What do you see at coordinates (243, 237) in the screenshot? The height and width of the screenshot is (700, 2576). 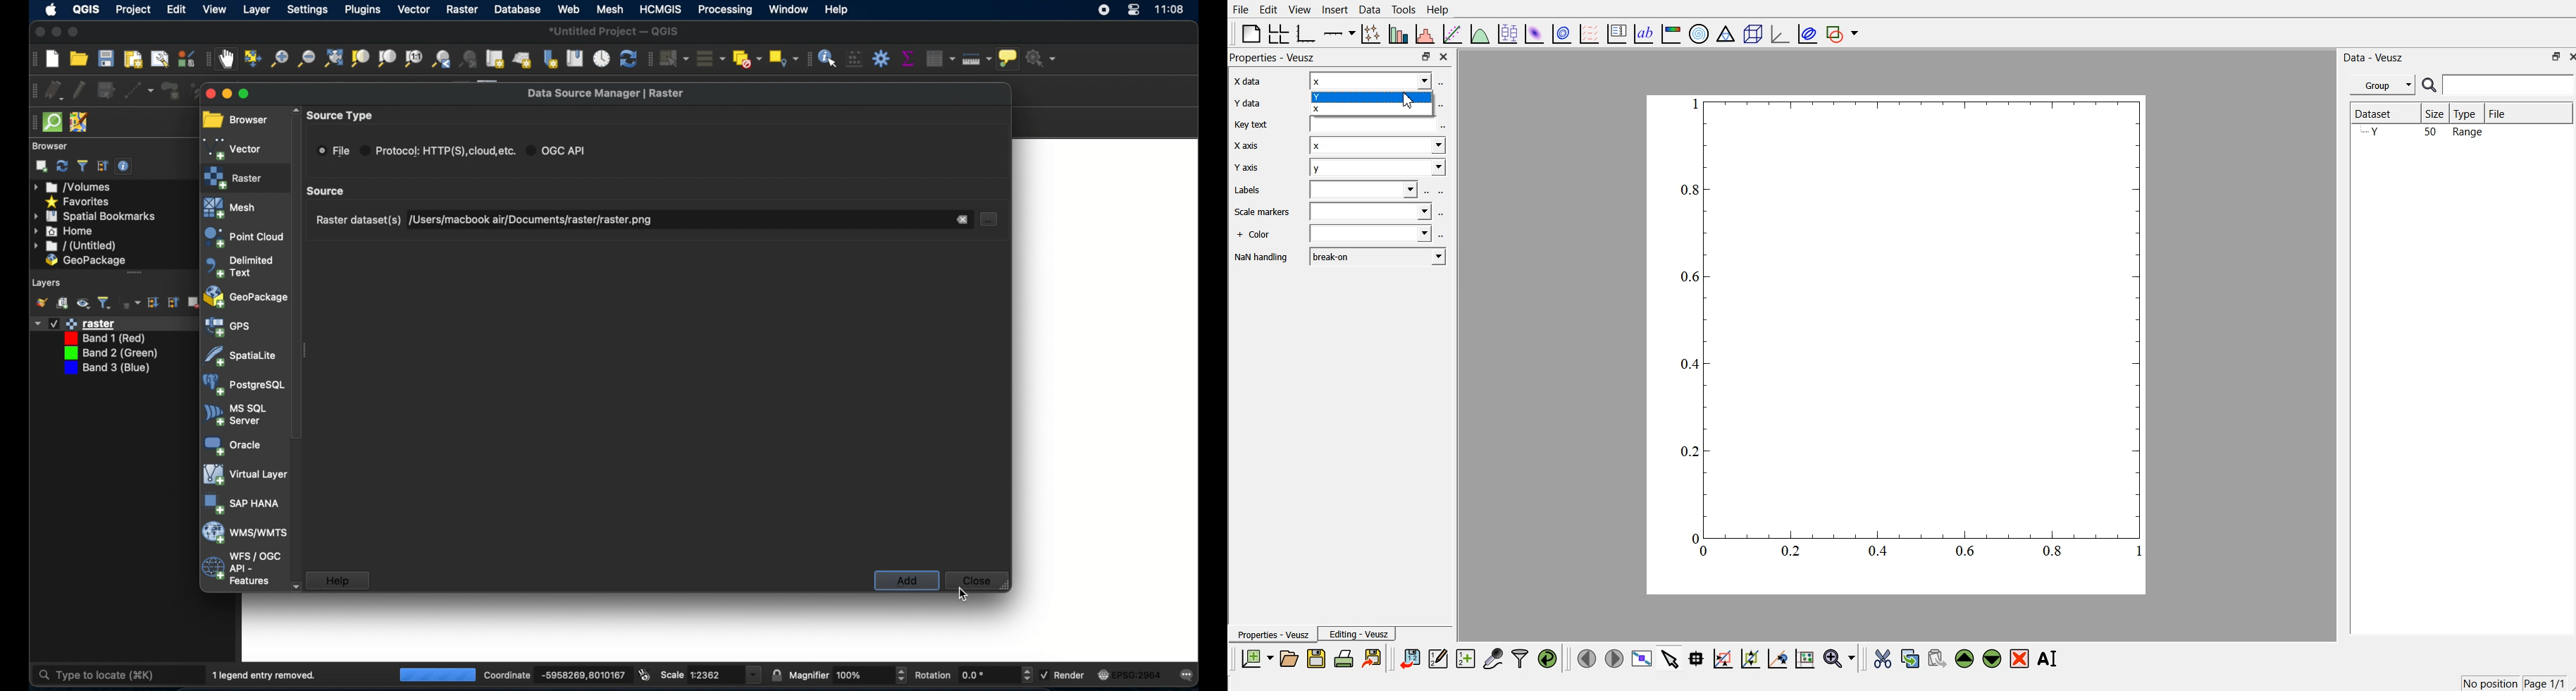 I see `point cloud` at bounding box center [243, 237].